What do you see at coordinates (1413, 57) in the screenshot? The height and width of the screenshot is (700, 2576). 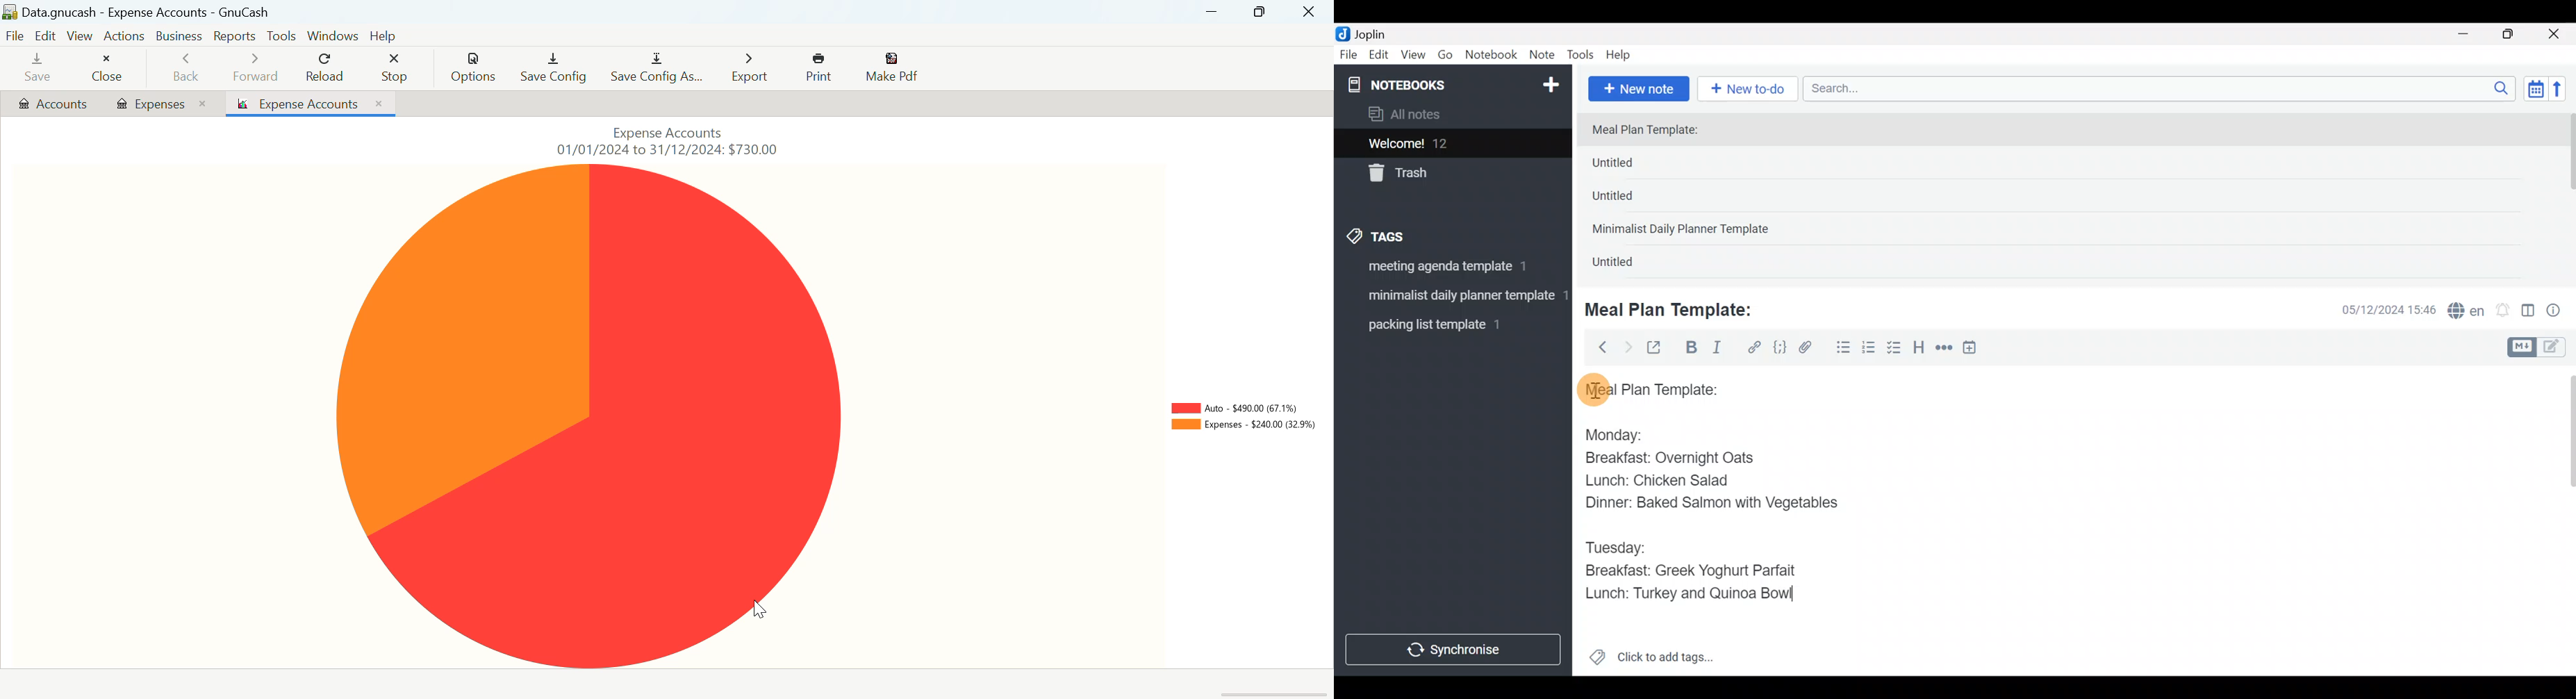 I see `View` at bounding box center [1413, 57].